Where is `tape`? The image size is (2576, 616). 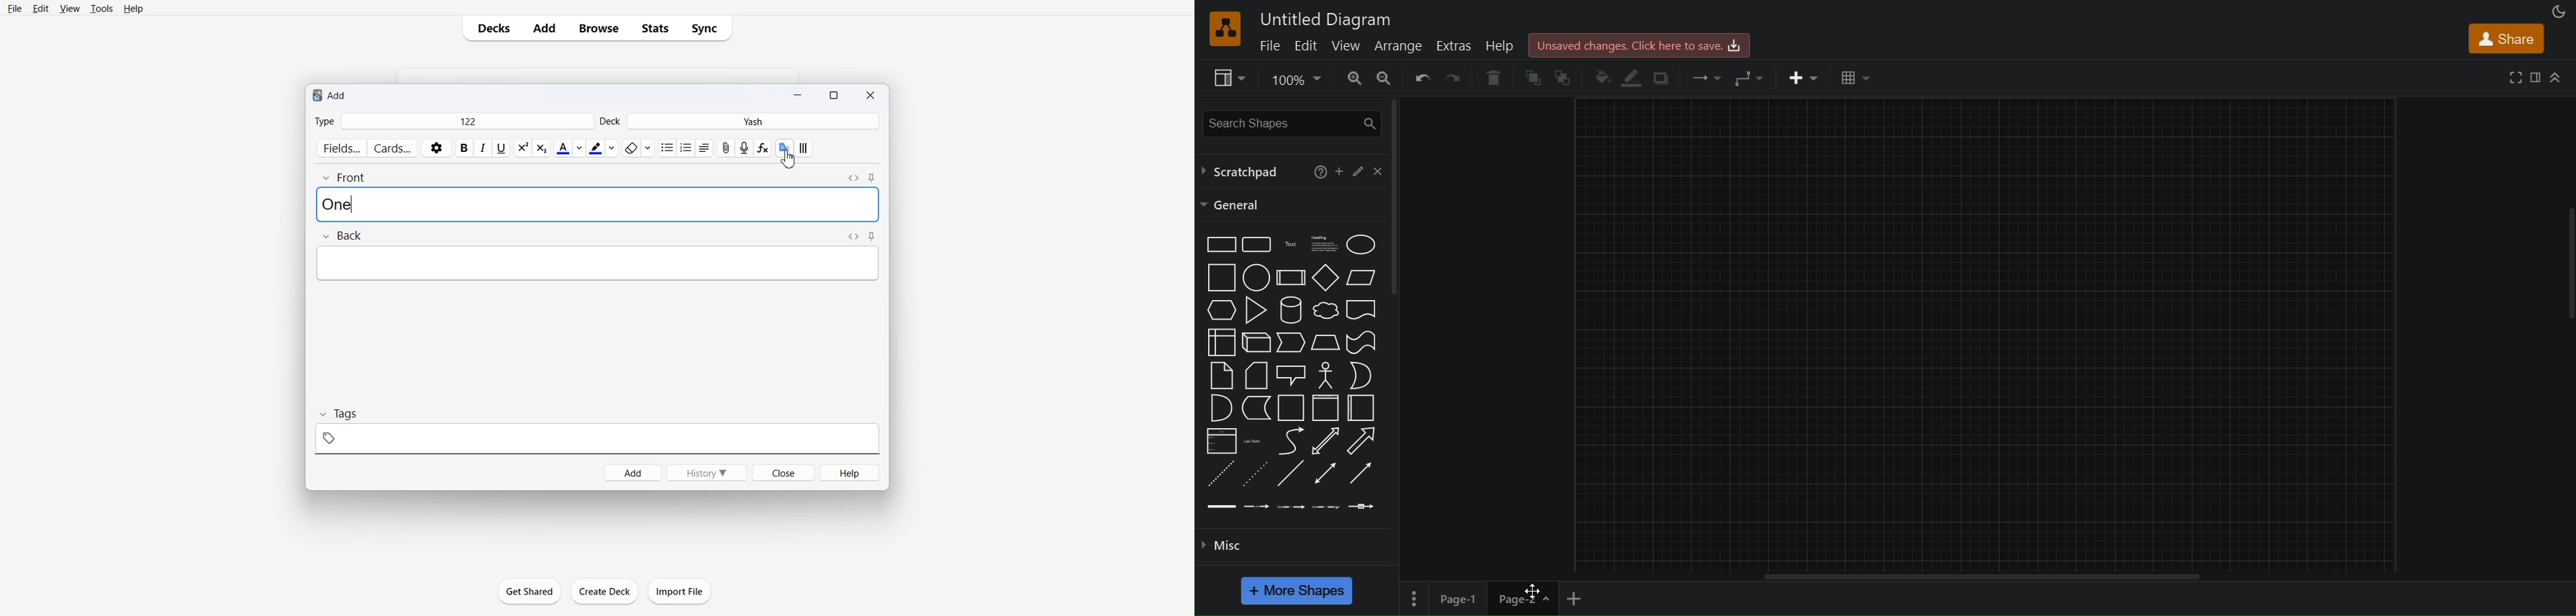 tape is located at coordinates (1361, 342).